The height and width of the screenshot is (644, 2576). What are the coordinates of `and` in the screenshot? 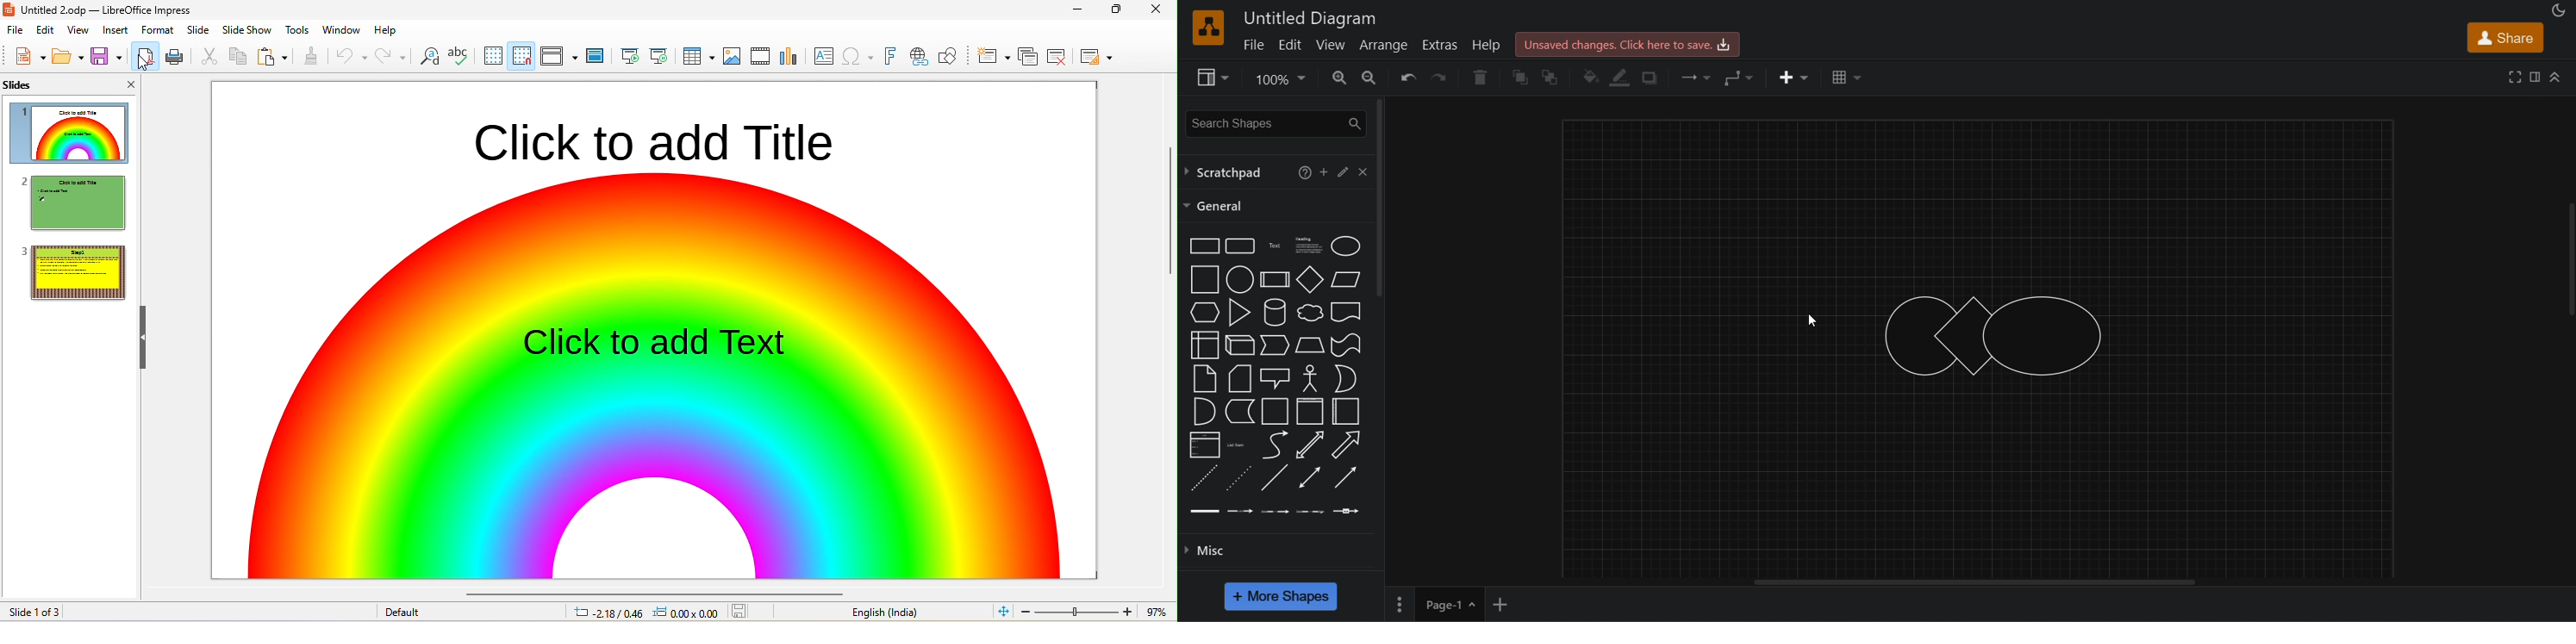 It's located at (1203, 412).